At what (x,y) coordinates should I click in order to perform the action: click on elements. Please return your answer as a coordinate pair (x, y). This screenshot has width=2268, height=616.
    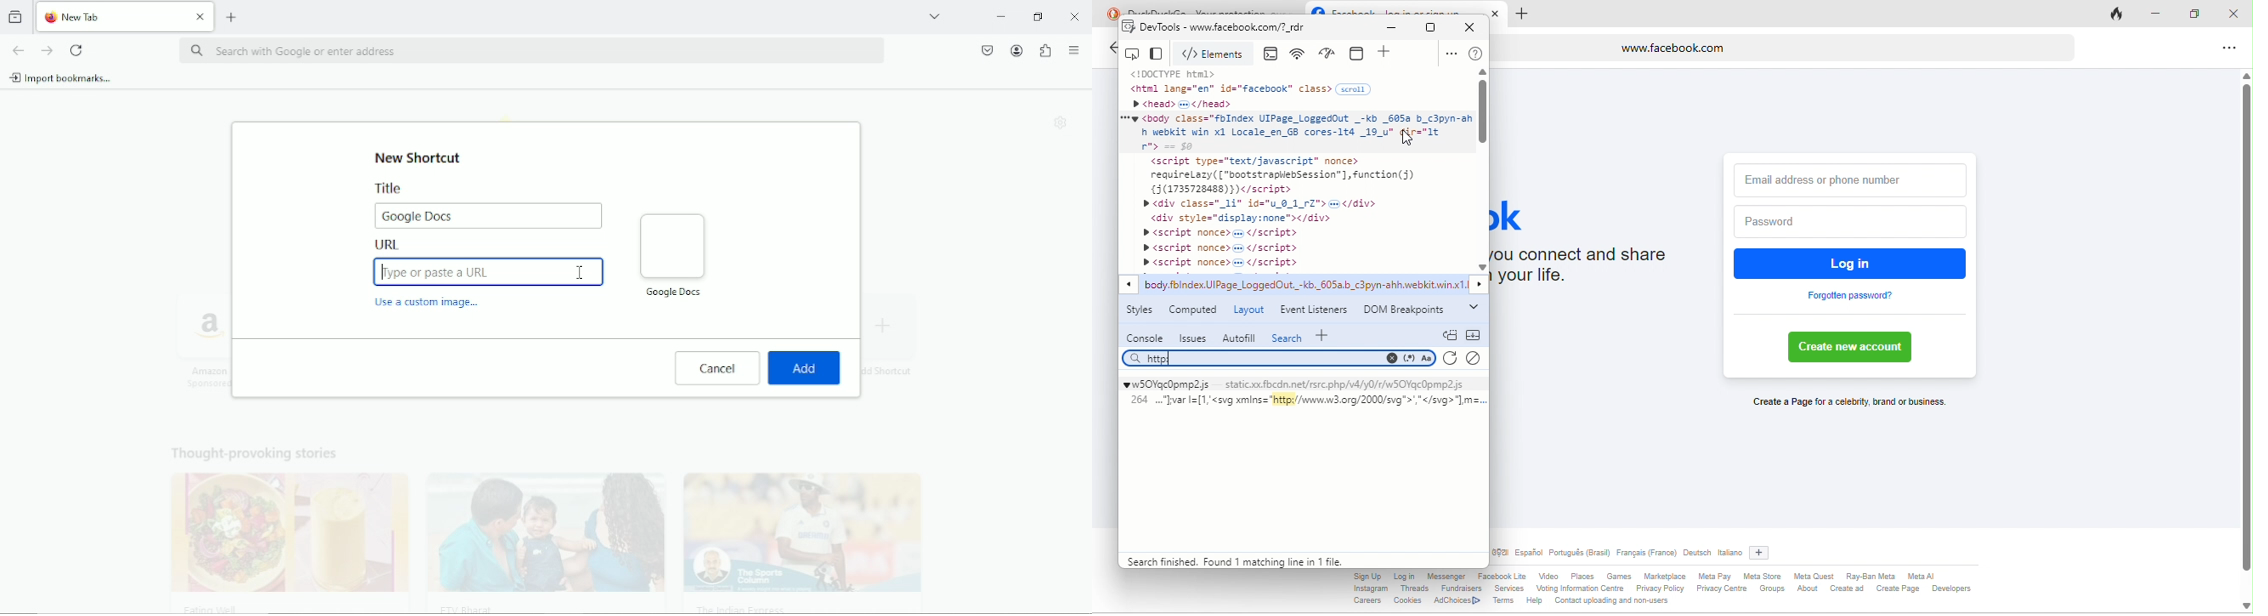
    Looking at the image, I should click on (1216, 54).